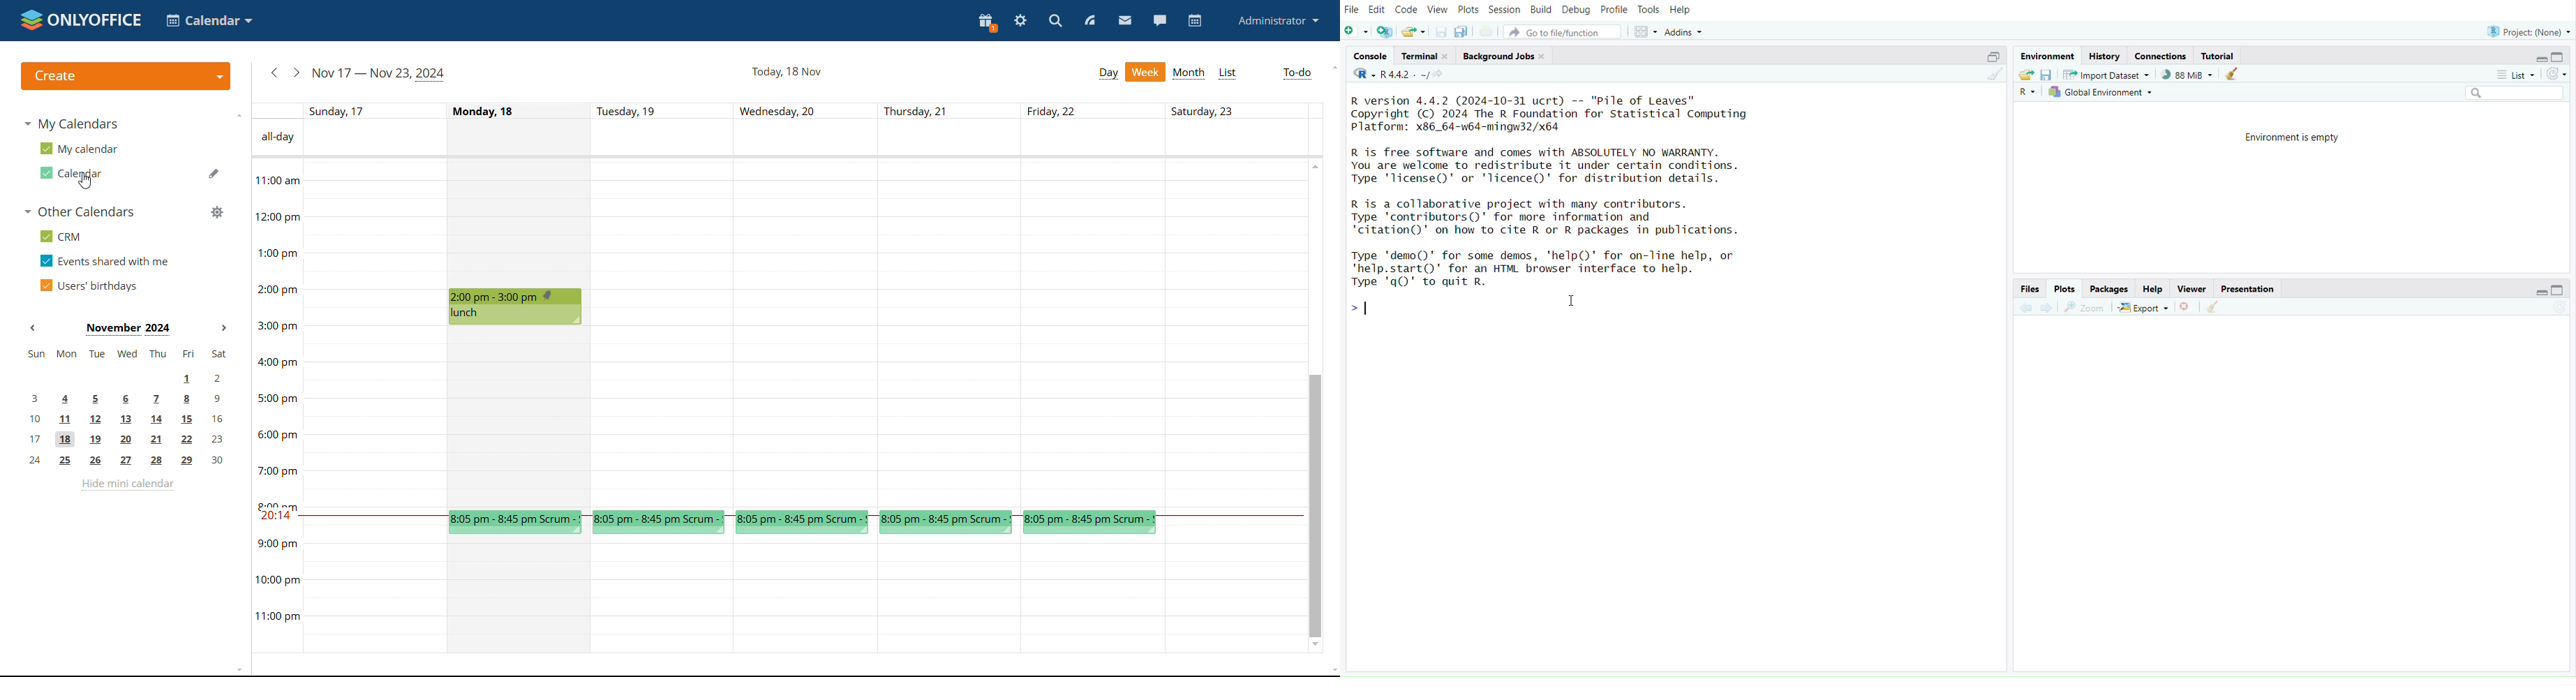  Describe the element at coordinates (1235, 407) in the screenshot. I see `saturday` at that location.